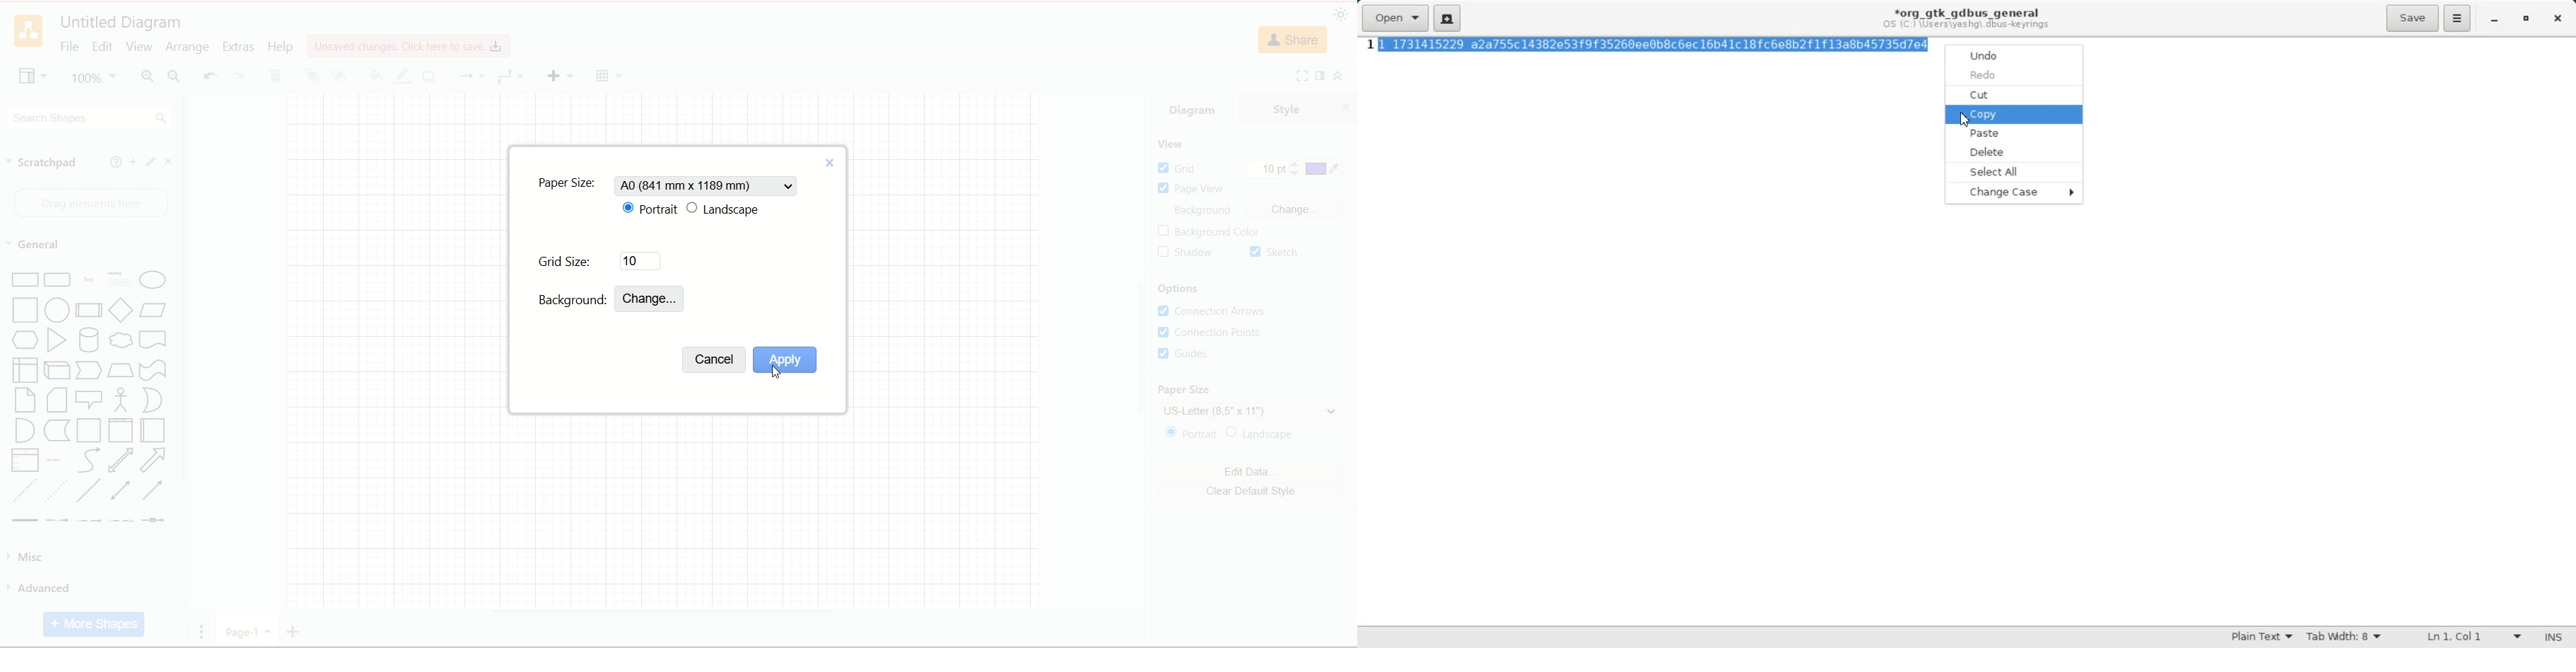  Describe the element at coordinates (1212, 232) in the screenshot. I see `background color` at that location.